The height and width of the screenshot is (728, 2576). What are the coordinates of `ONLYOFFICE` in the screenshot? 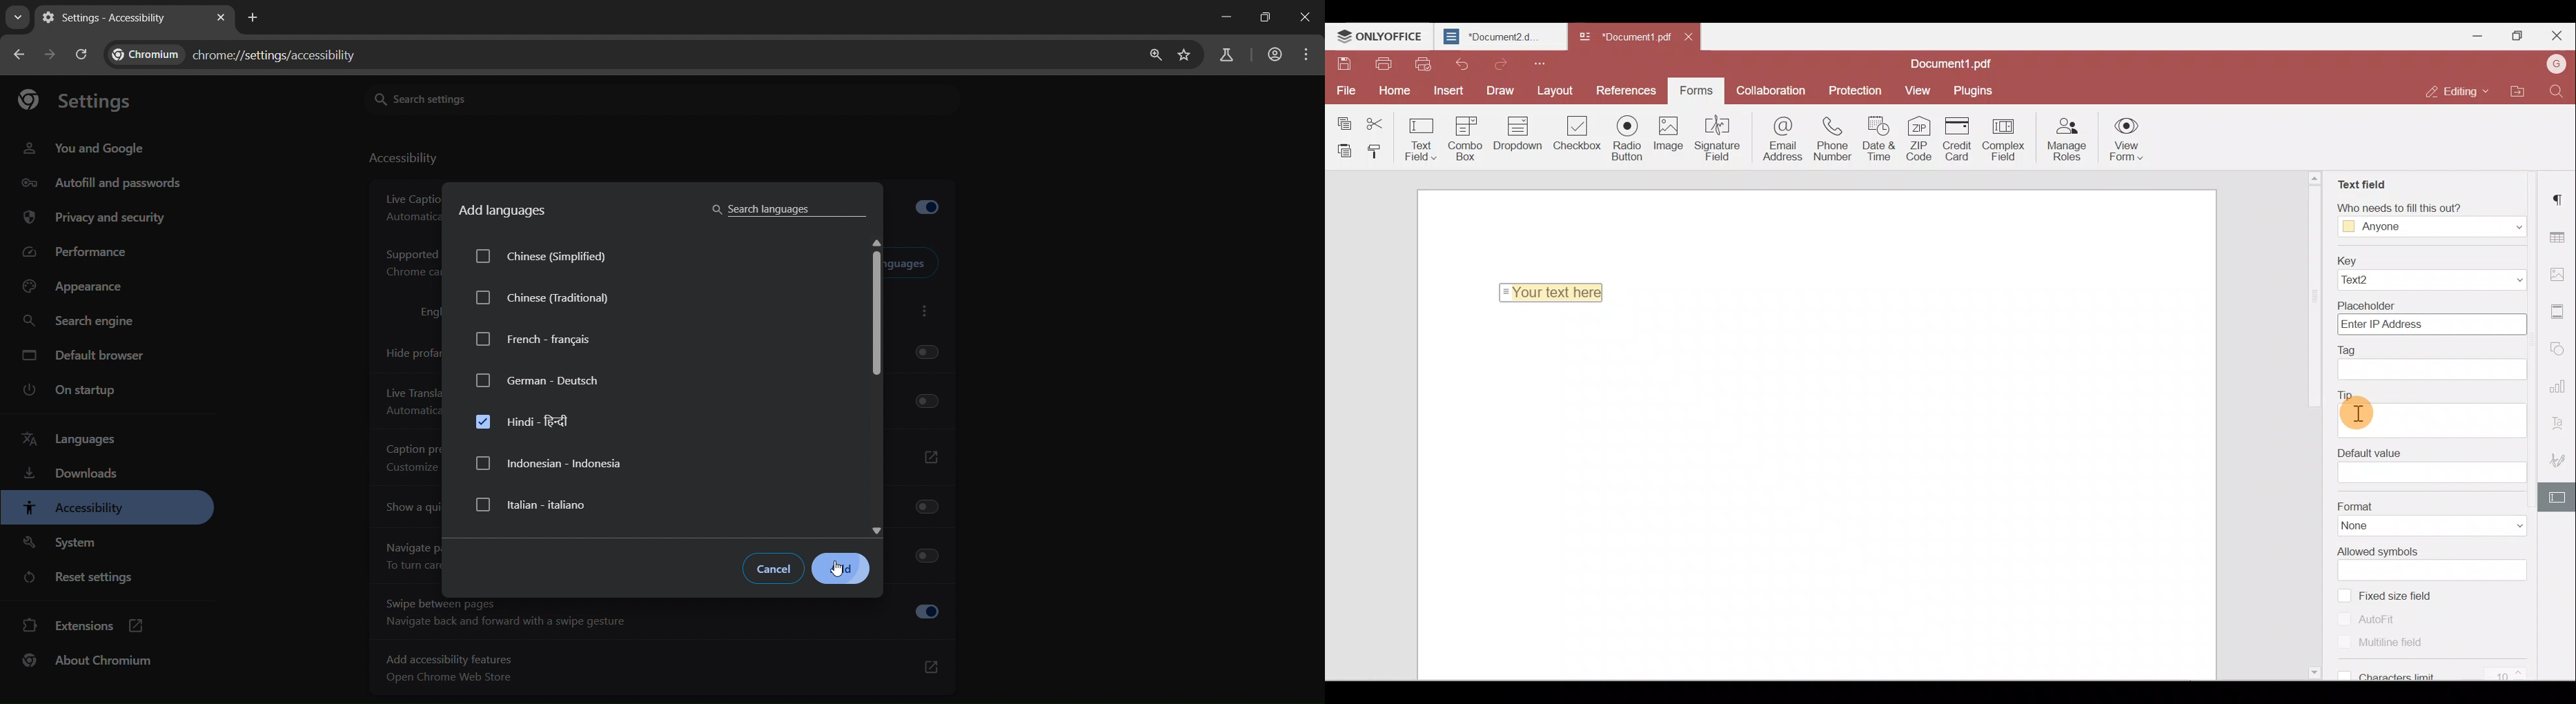 It's located at (1380, 36).